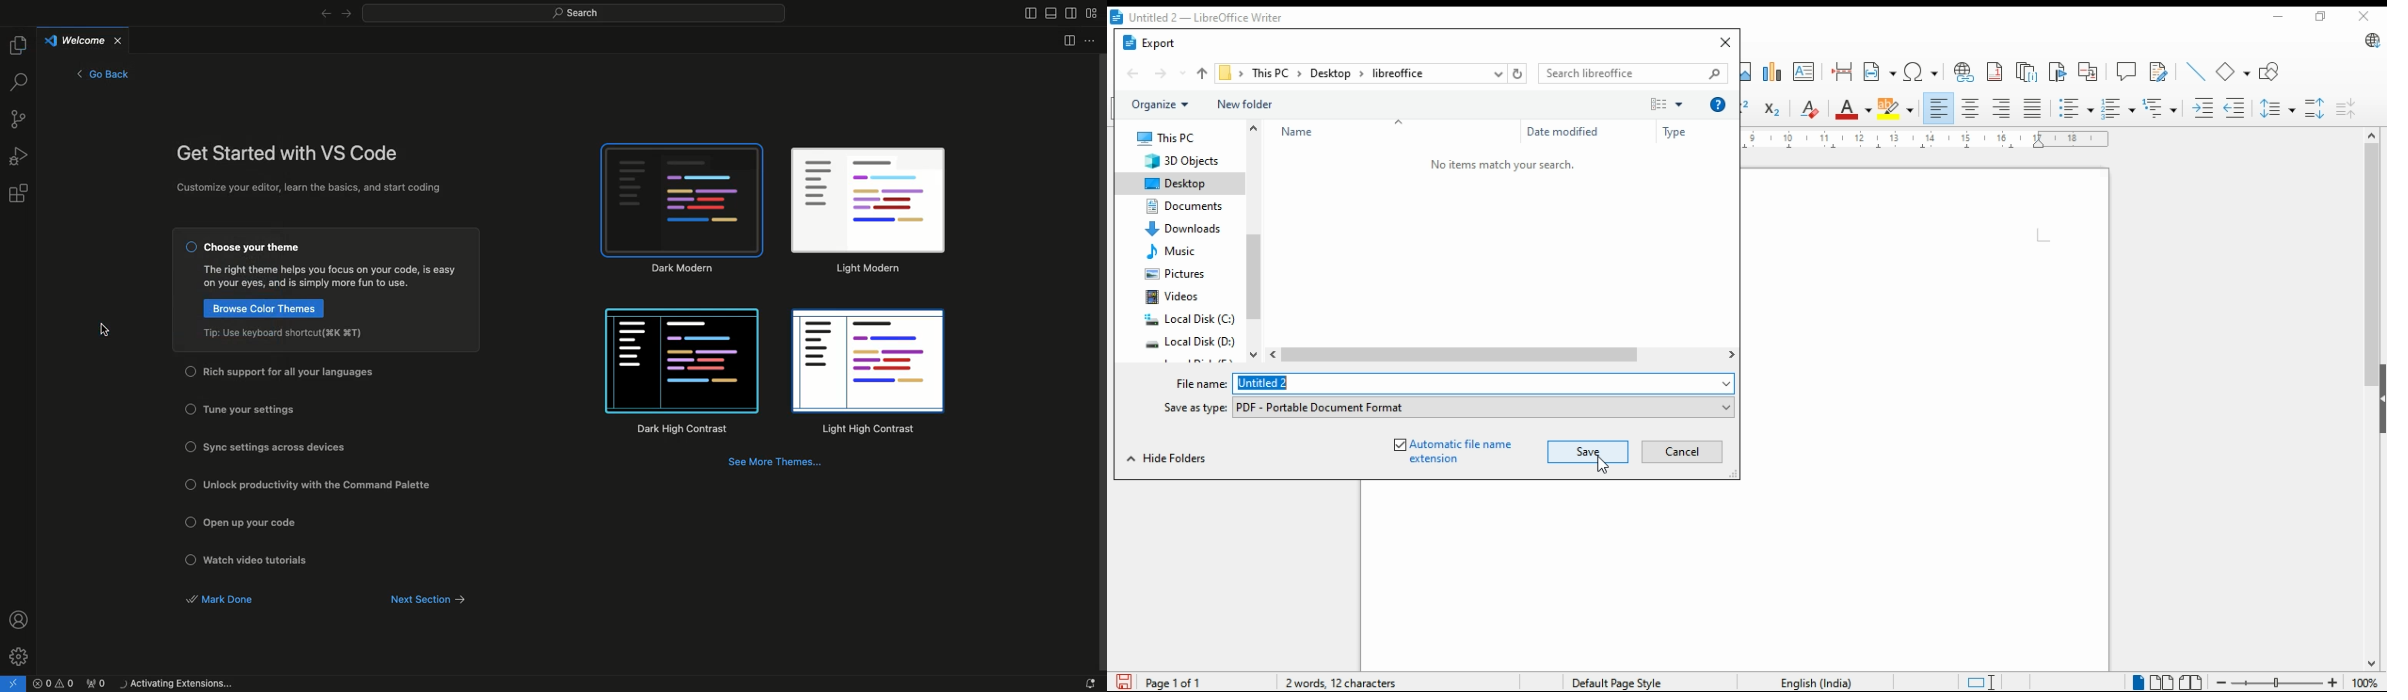 Image resolution: width=2408 pixels, height=700 pixels. What do you see at coordinates (1939, 107) in the screenshot?
I see `align left` at bounding box center [1939, 107].